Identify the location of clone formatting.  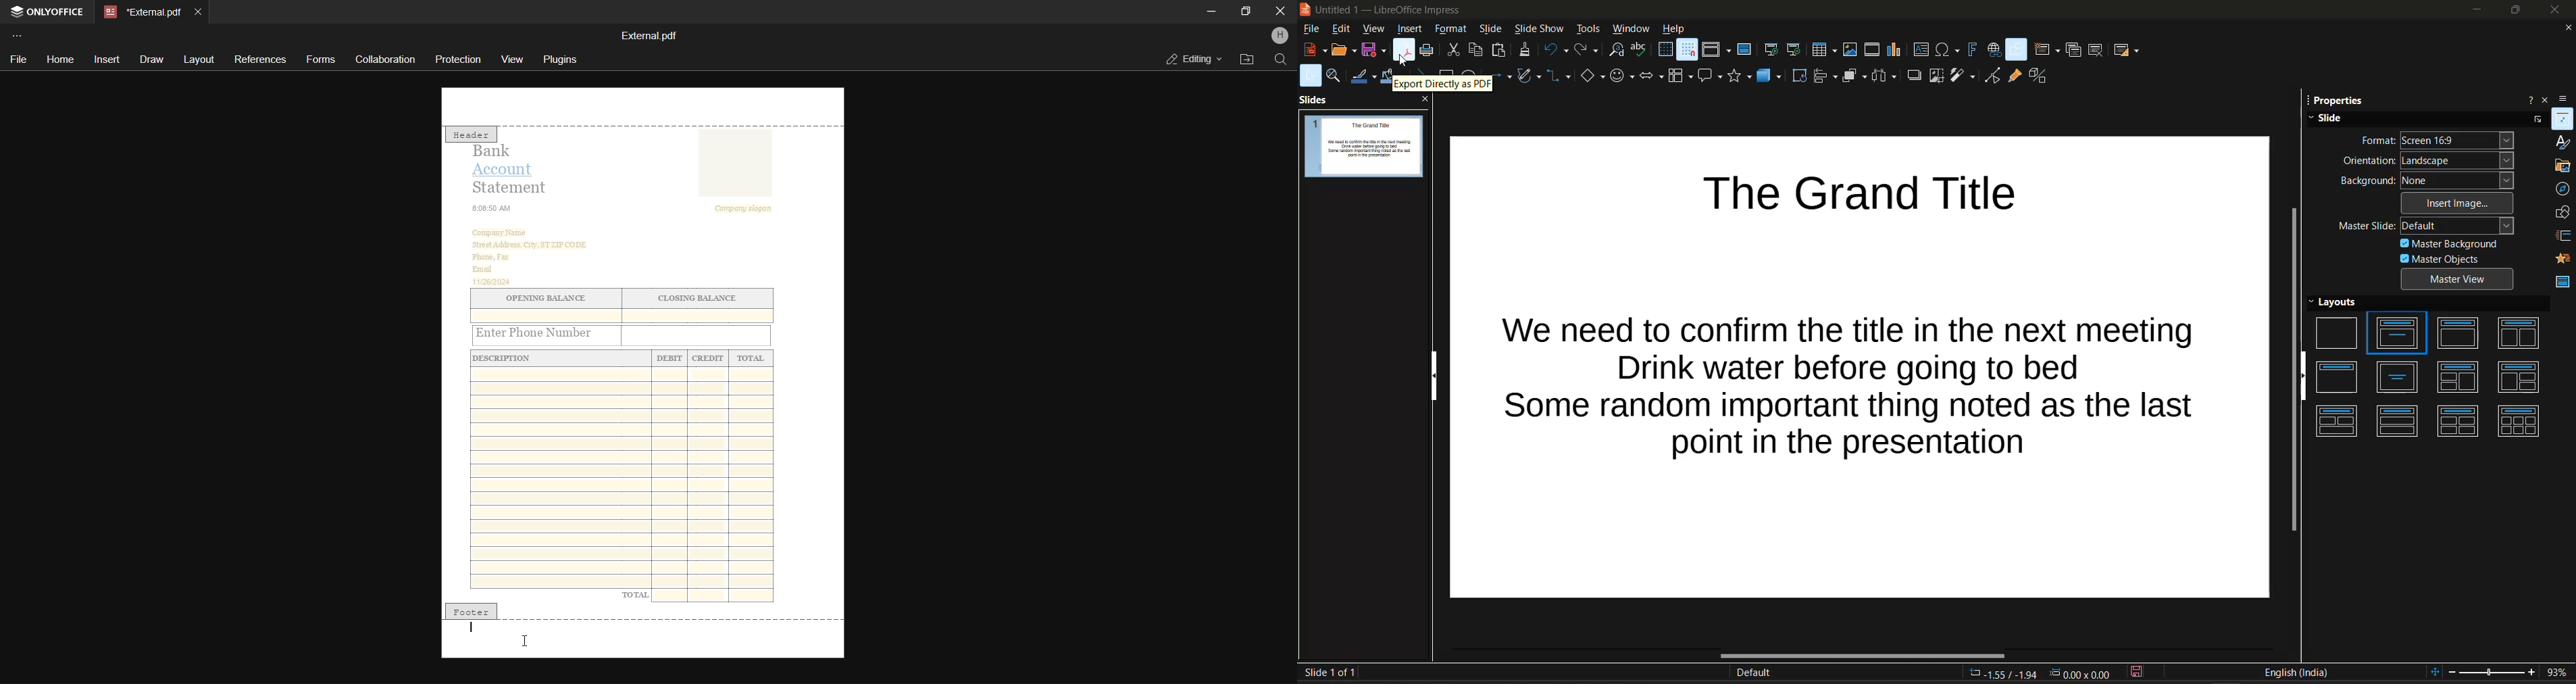
(1526, 49).